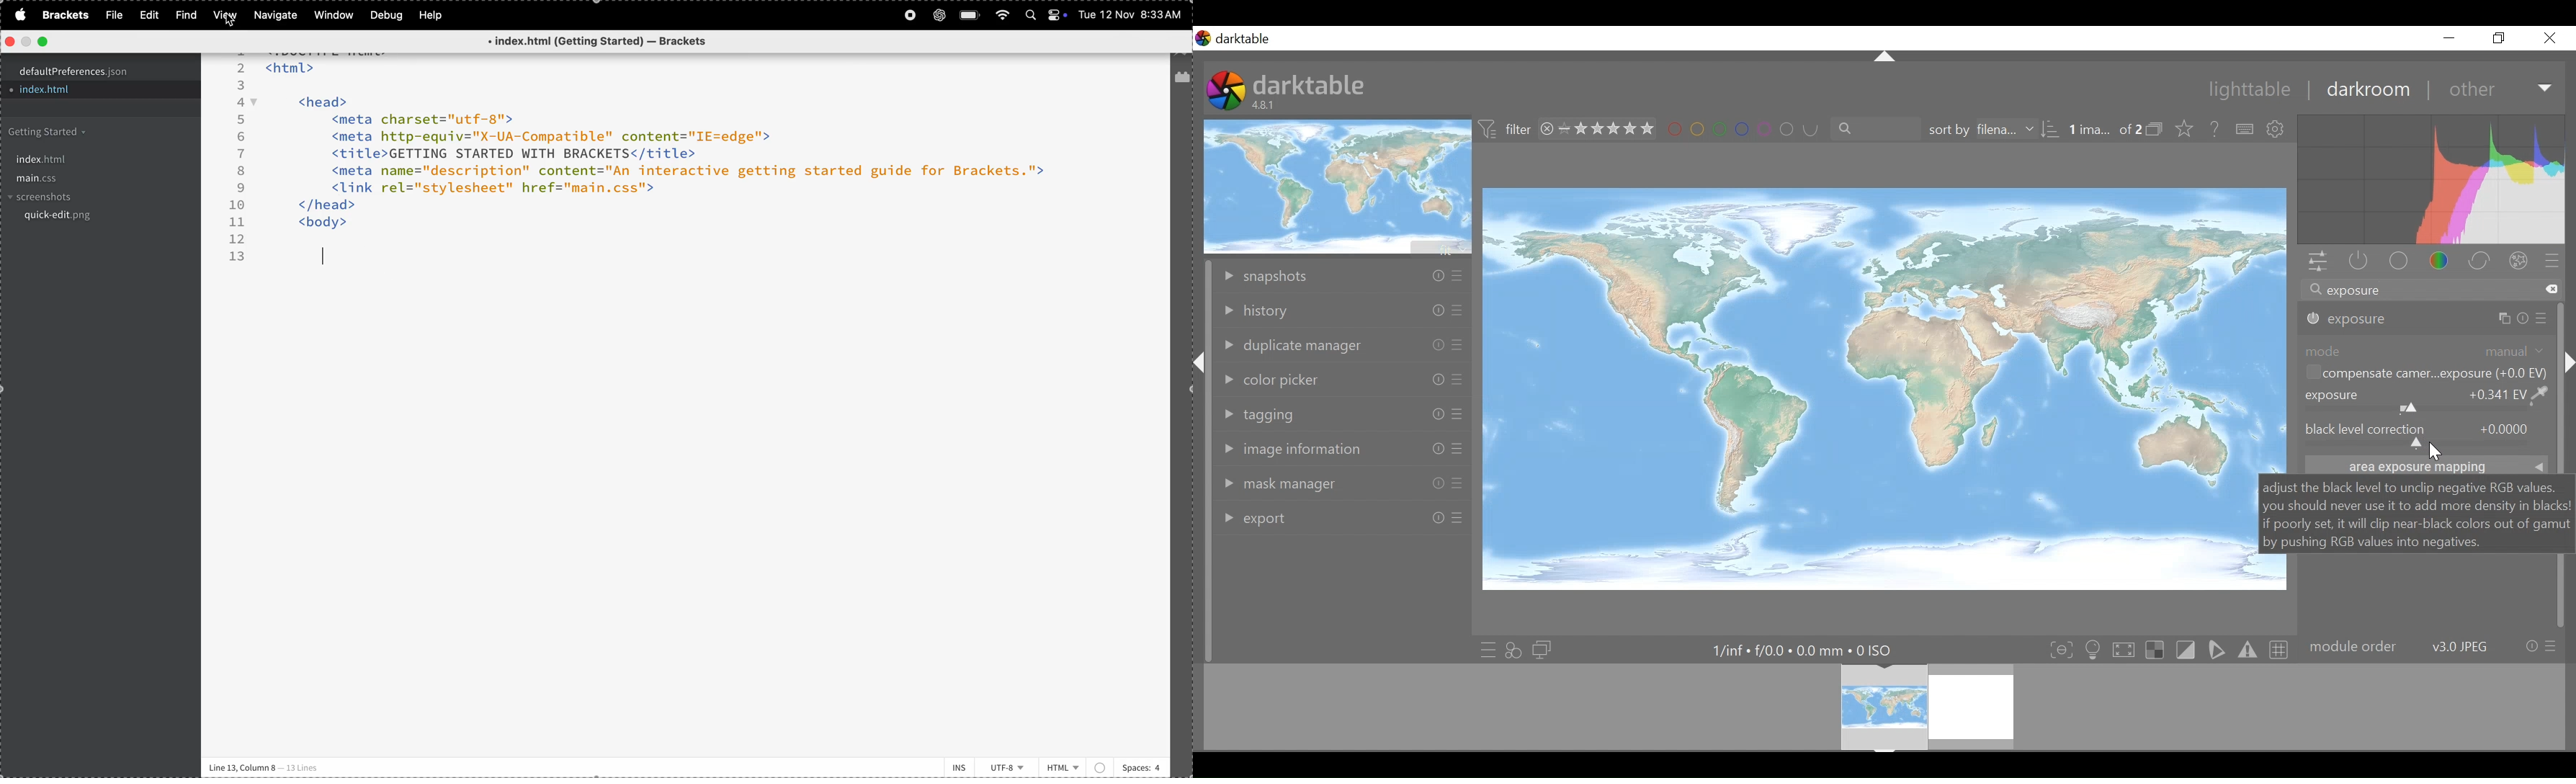 This screenshot has height=784, width=2576. Describe the element at coordinates (1883, 707) in the screenshot. I see `filmstrip` at that location.